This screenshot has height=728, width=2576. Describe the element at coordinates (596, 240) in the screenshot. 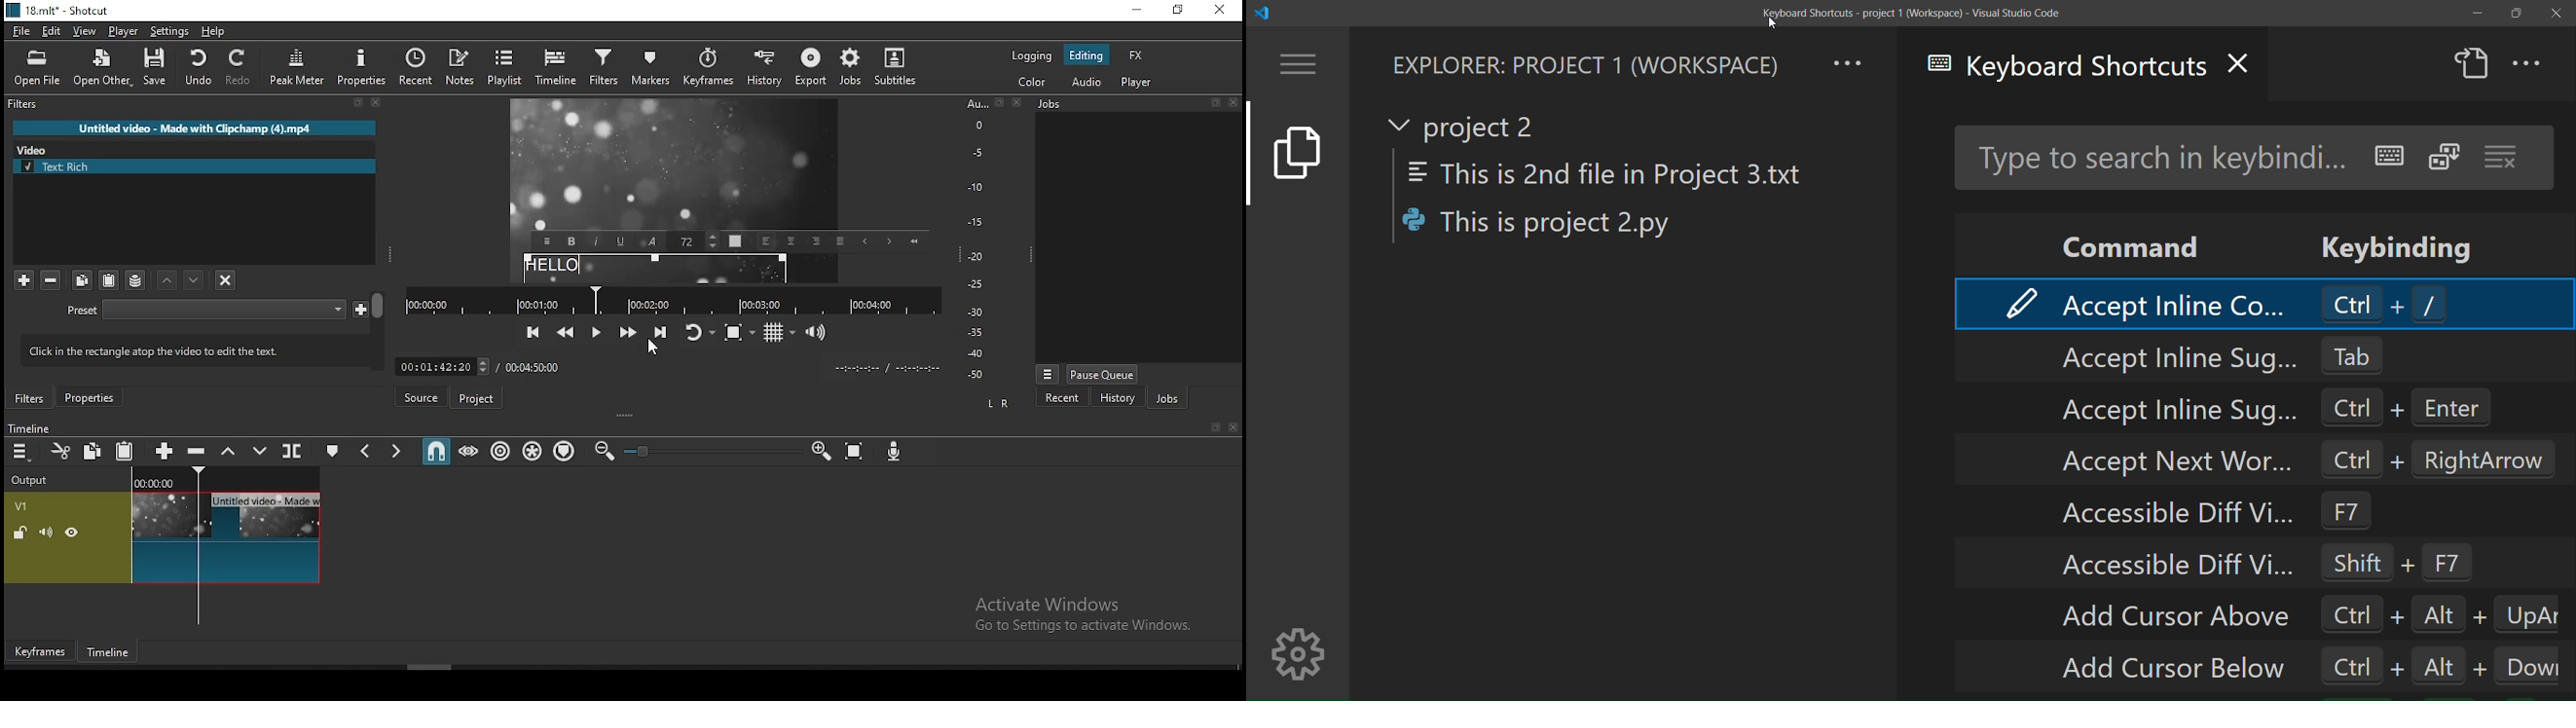

I see `Italic` at that location.